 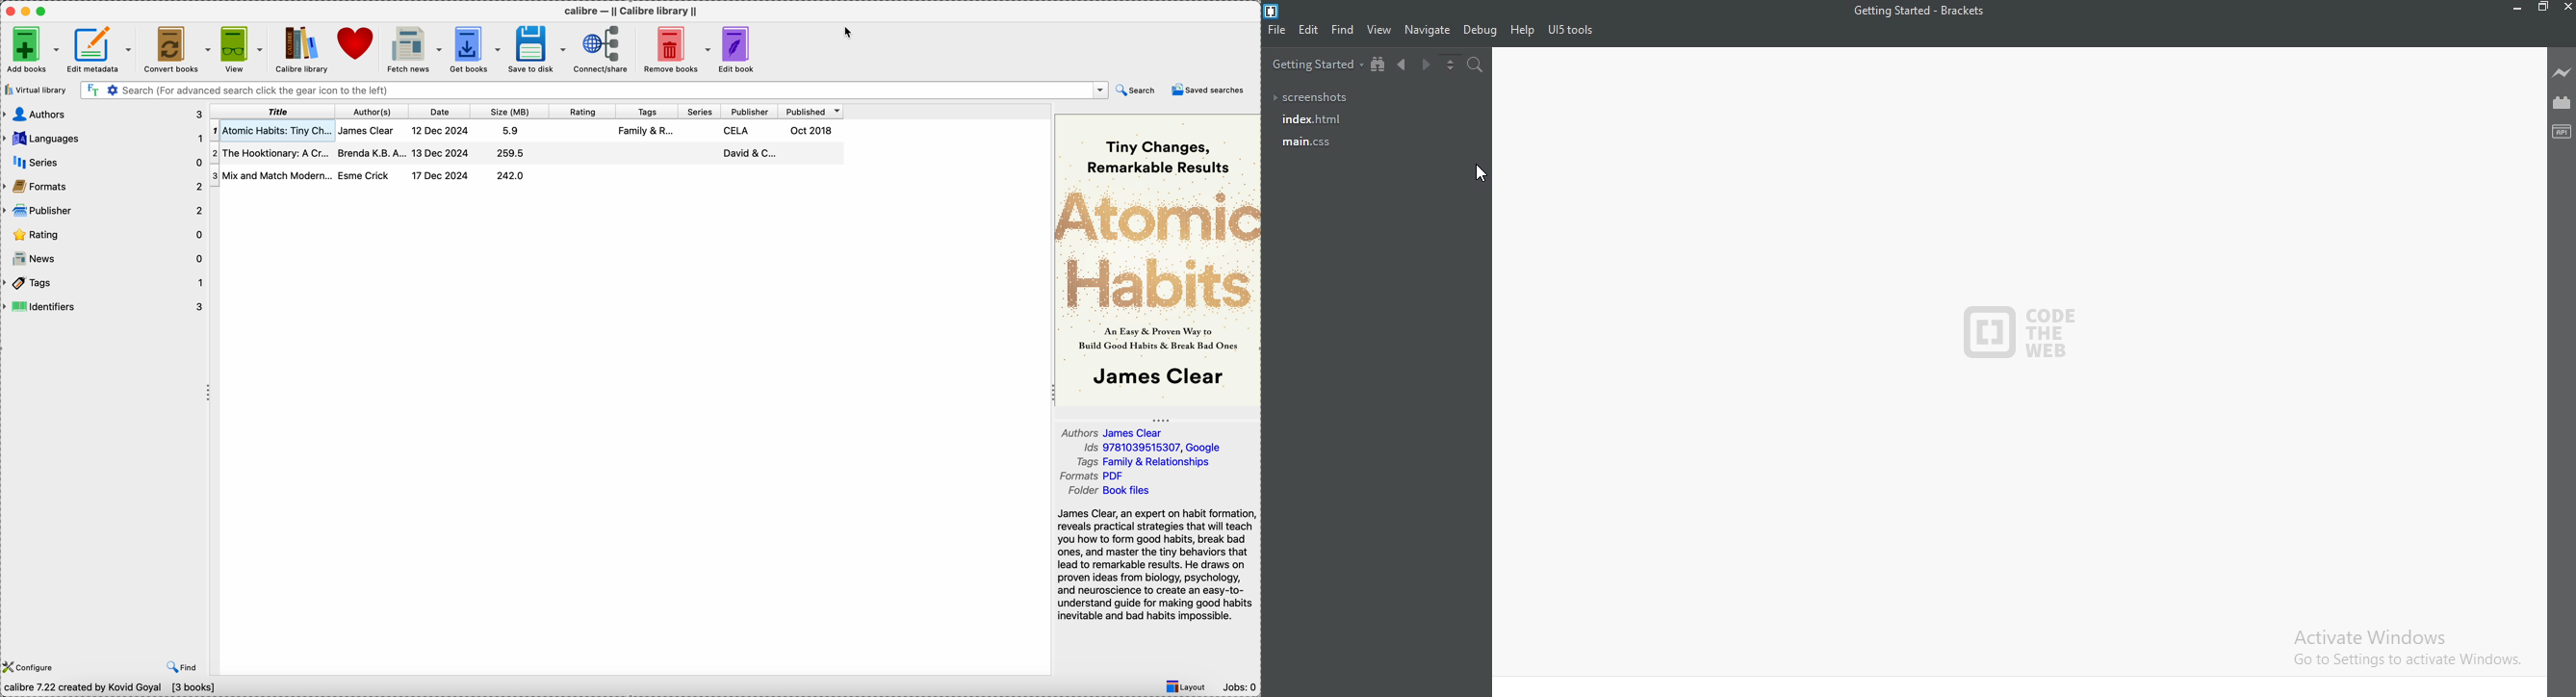 What do you see at coordinates (749, 153) in the screenshot?
I see `David & C...` at bounding box center [749, 153].